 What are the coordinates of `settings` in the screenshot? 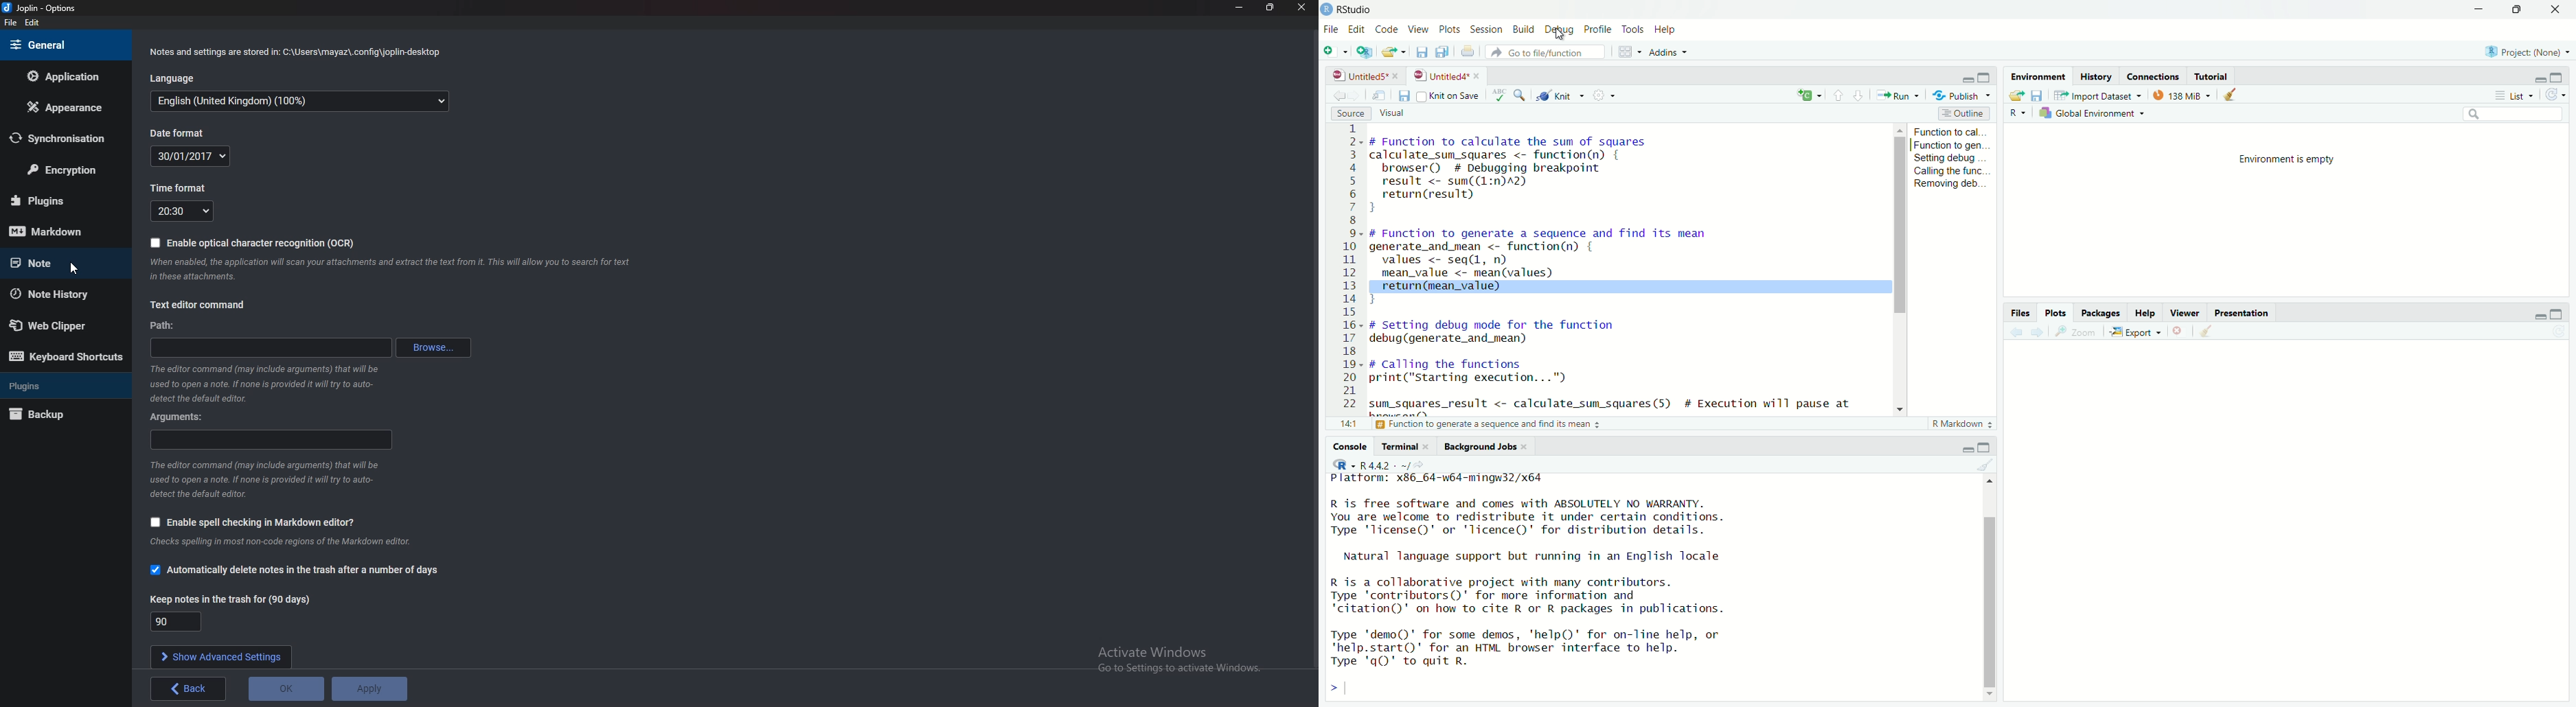 It's located at (1605, 95).